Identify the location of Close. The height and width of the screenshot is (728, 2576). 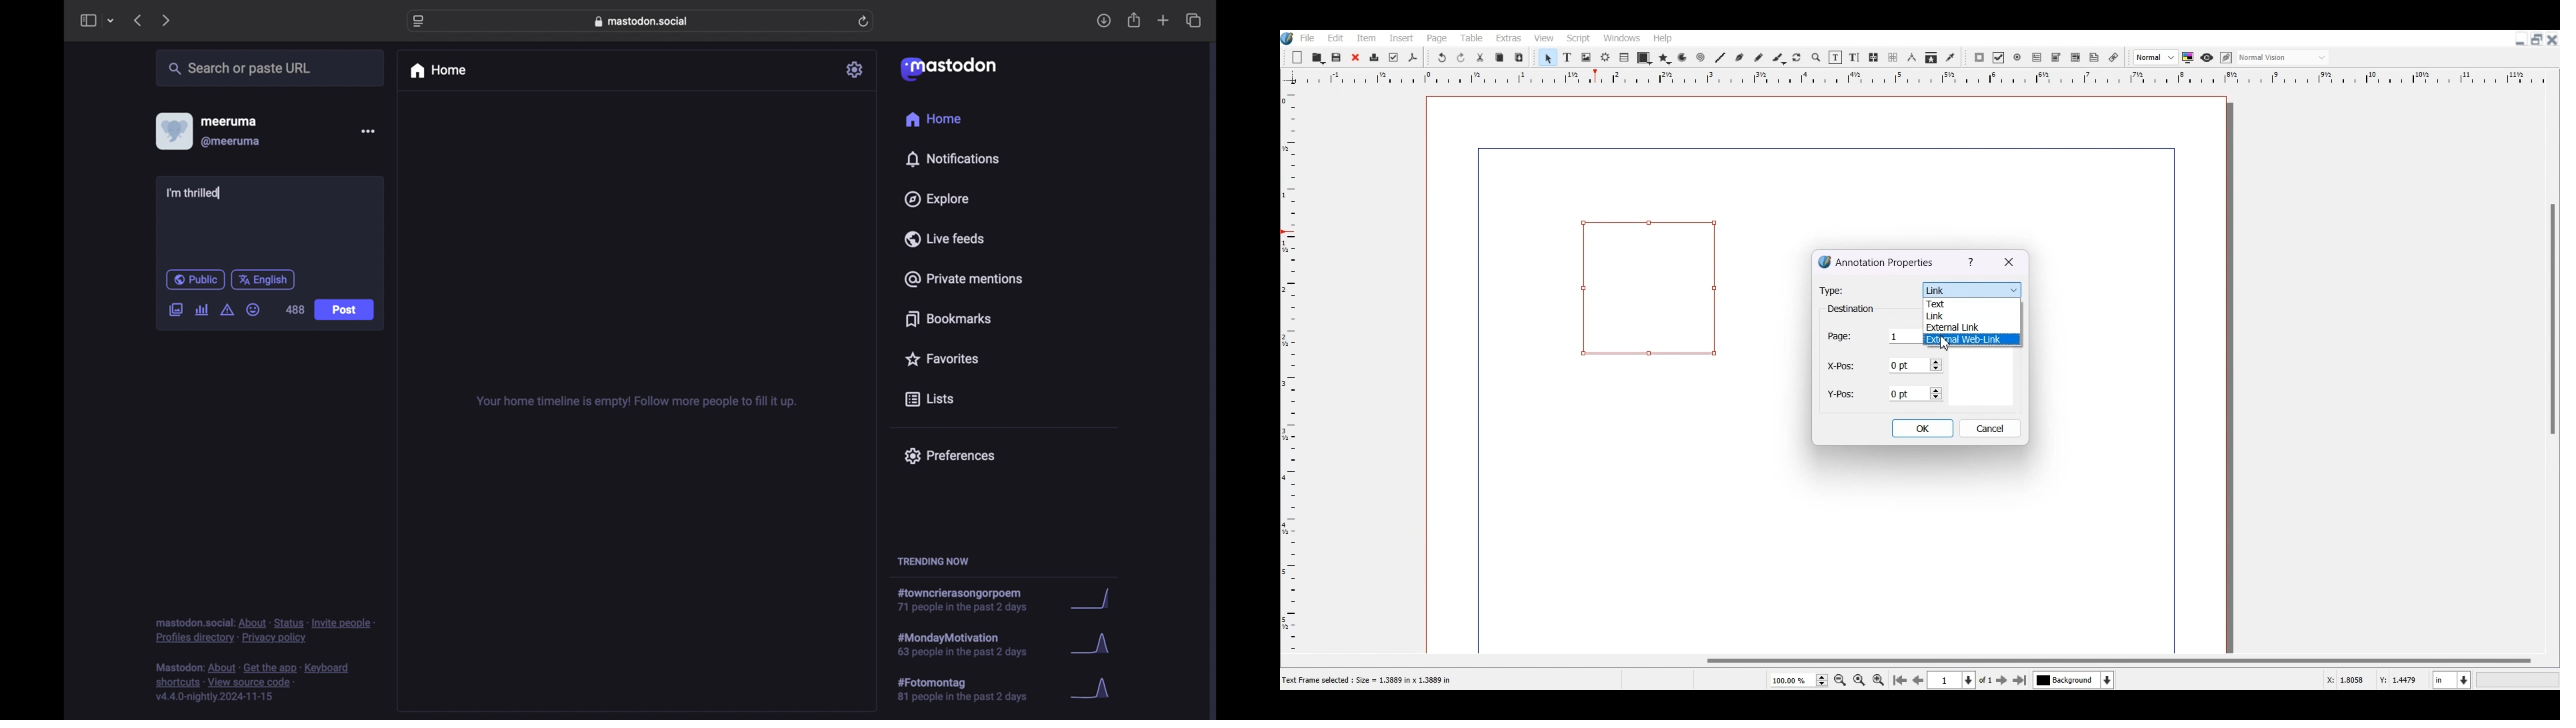
(2552, 39).